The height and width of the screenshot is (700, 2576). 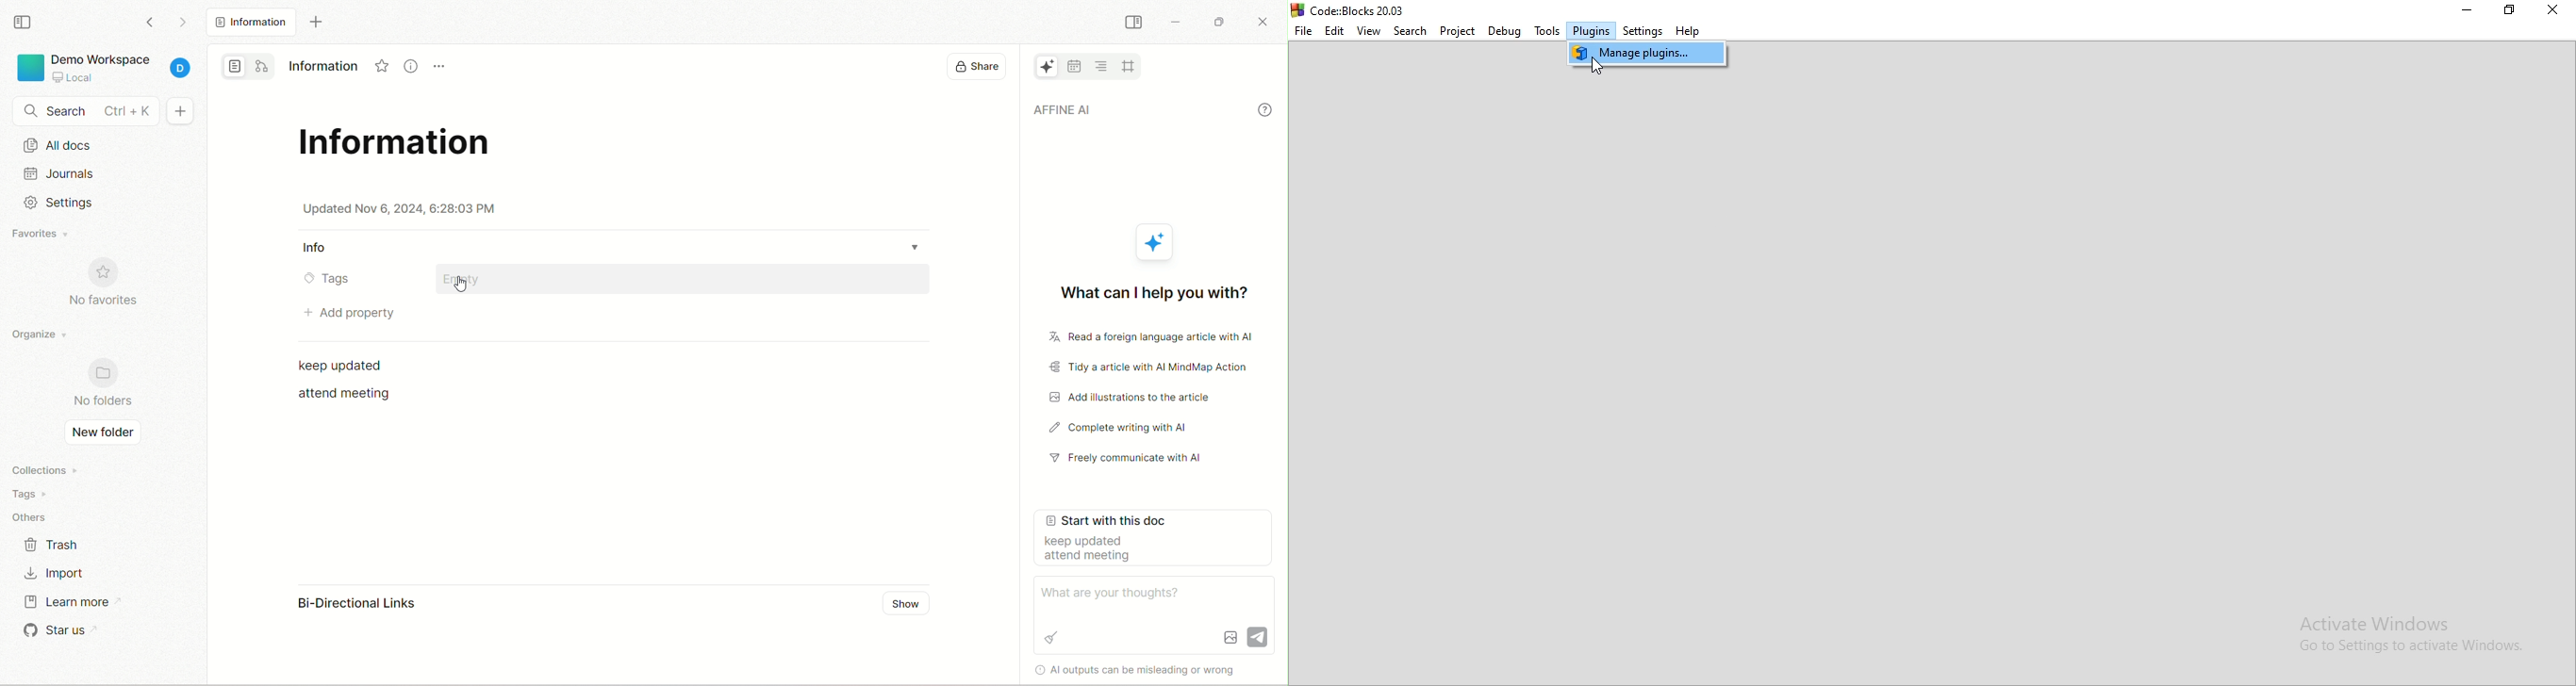 What do you see at coordinates (2550, 8) in the screenshot?
I see `close` at bounding box center [2550, 8].